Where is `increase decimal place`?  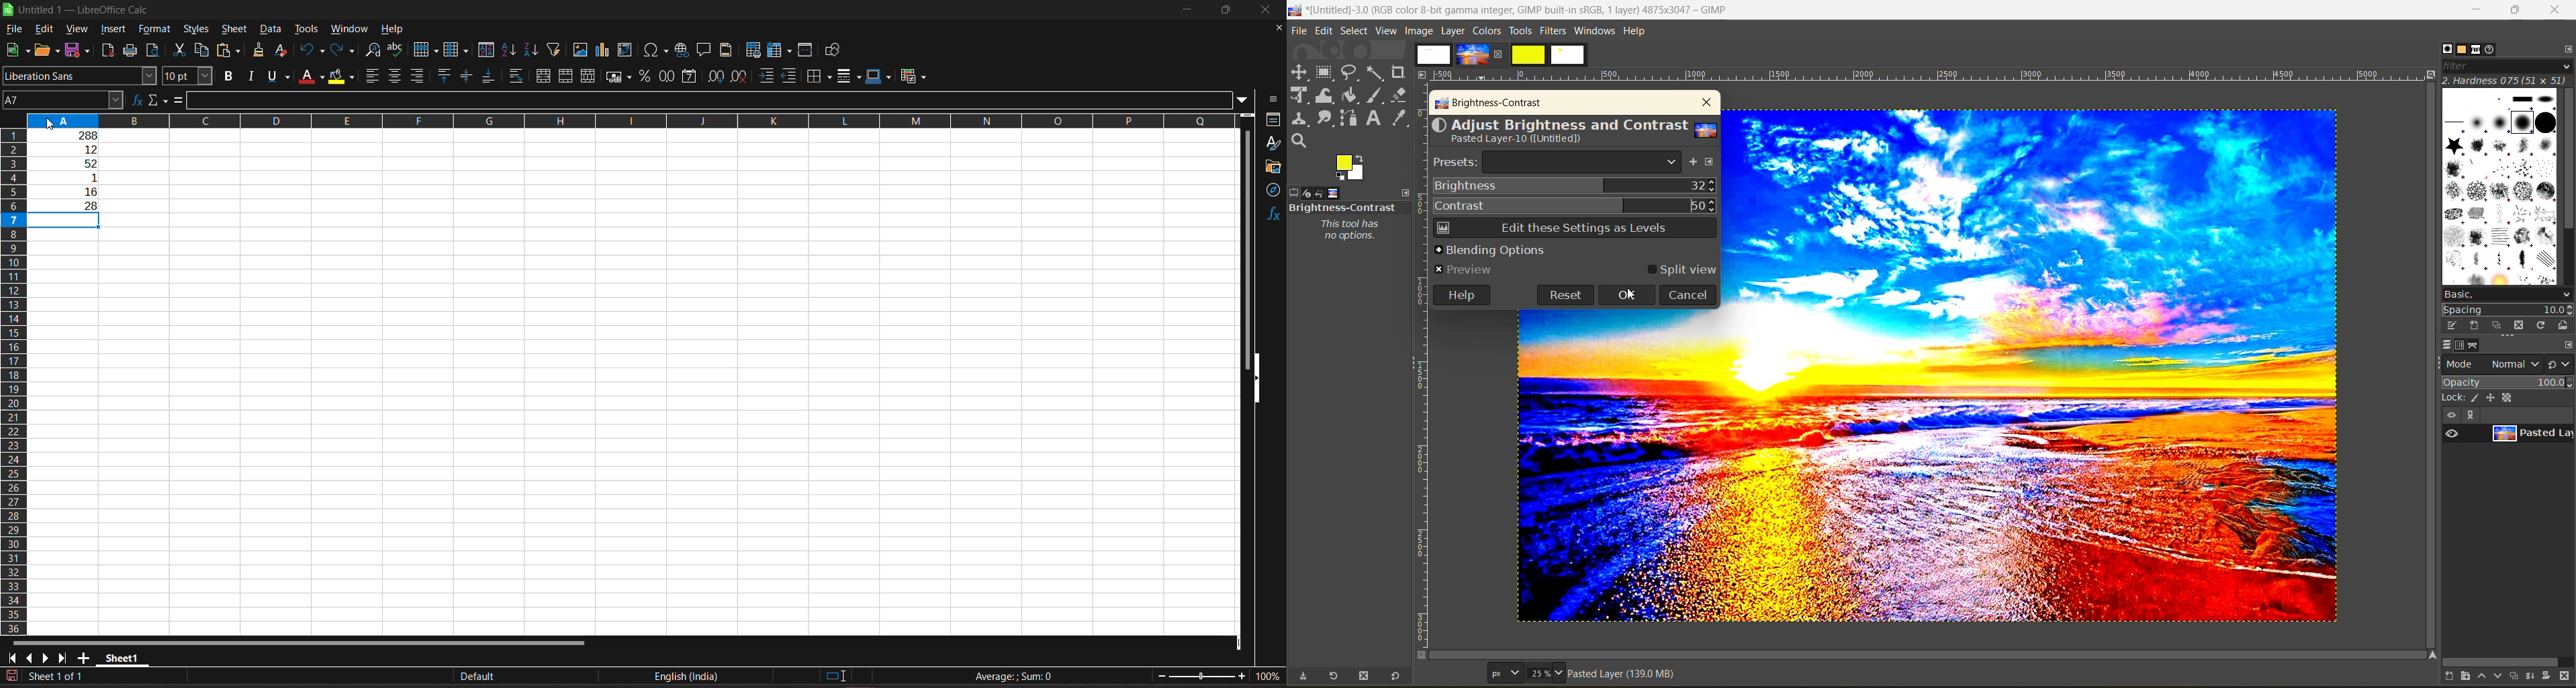 increase decimal place is located at coordinates (714, 76).